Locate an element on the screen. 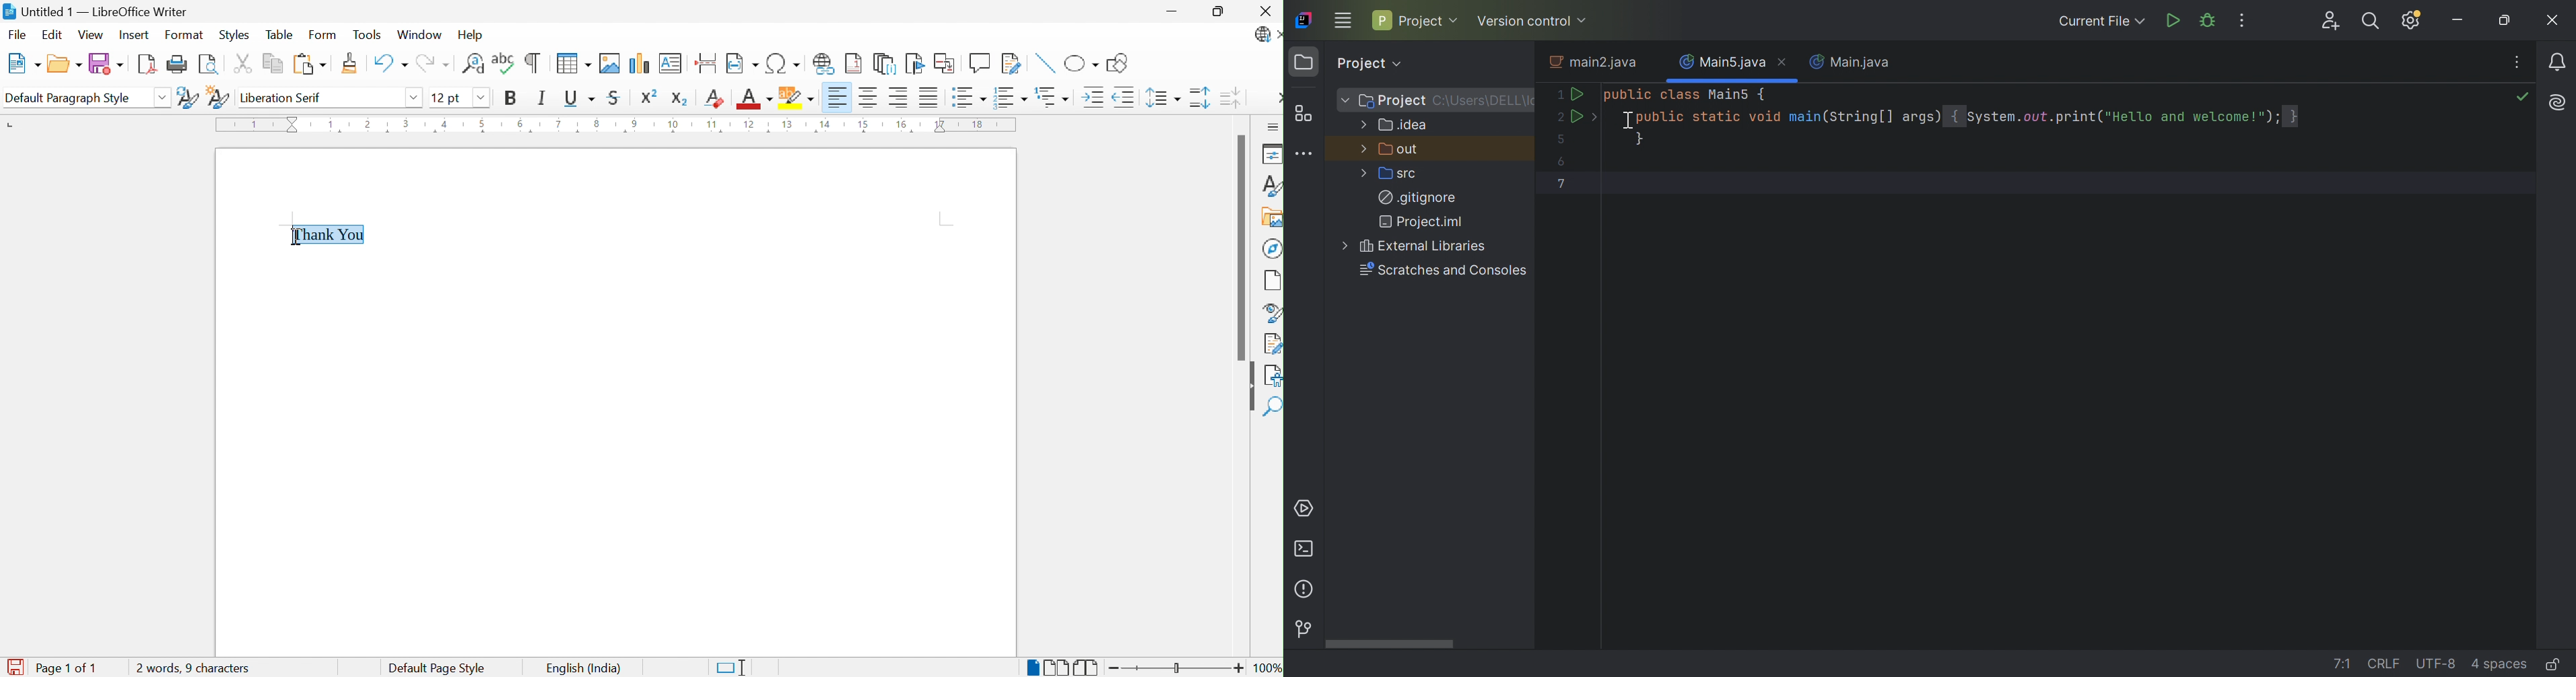  Insert Chart is located at coordinates (638, 63).